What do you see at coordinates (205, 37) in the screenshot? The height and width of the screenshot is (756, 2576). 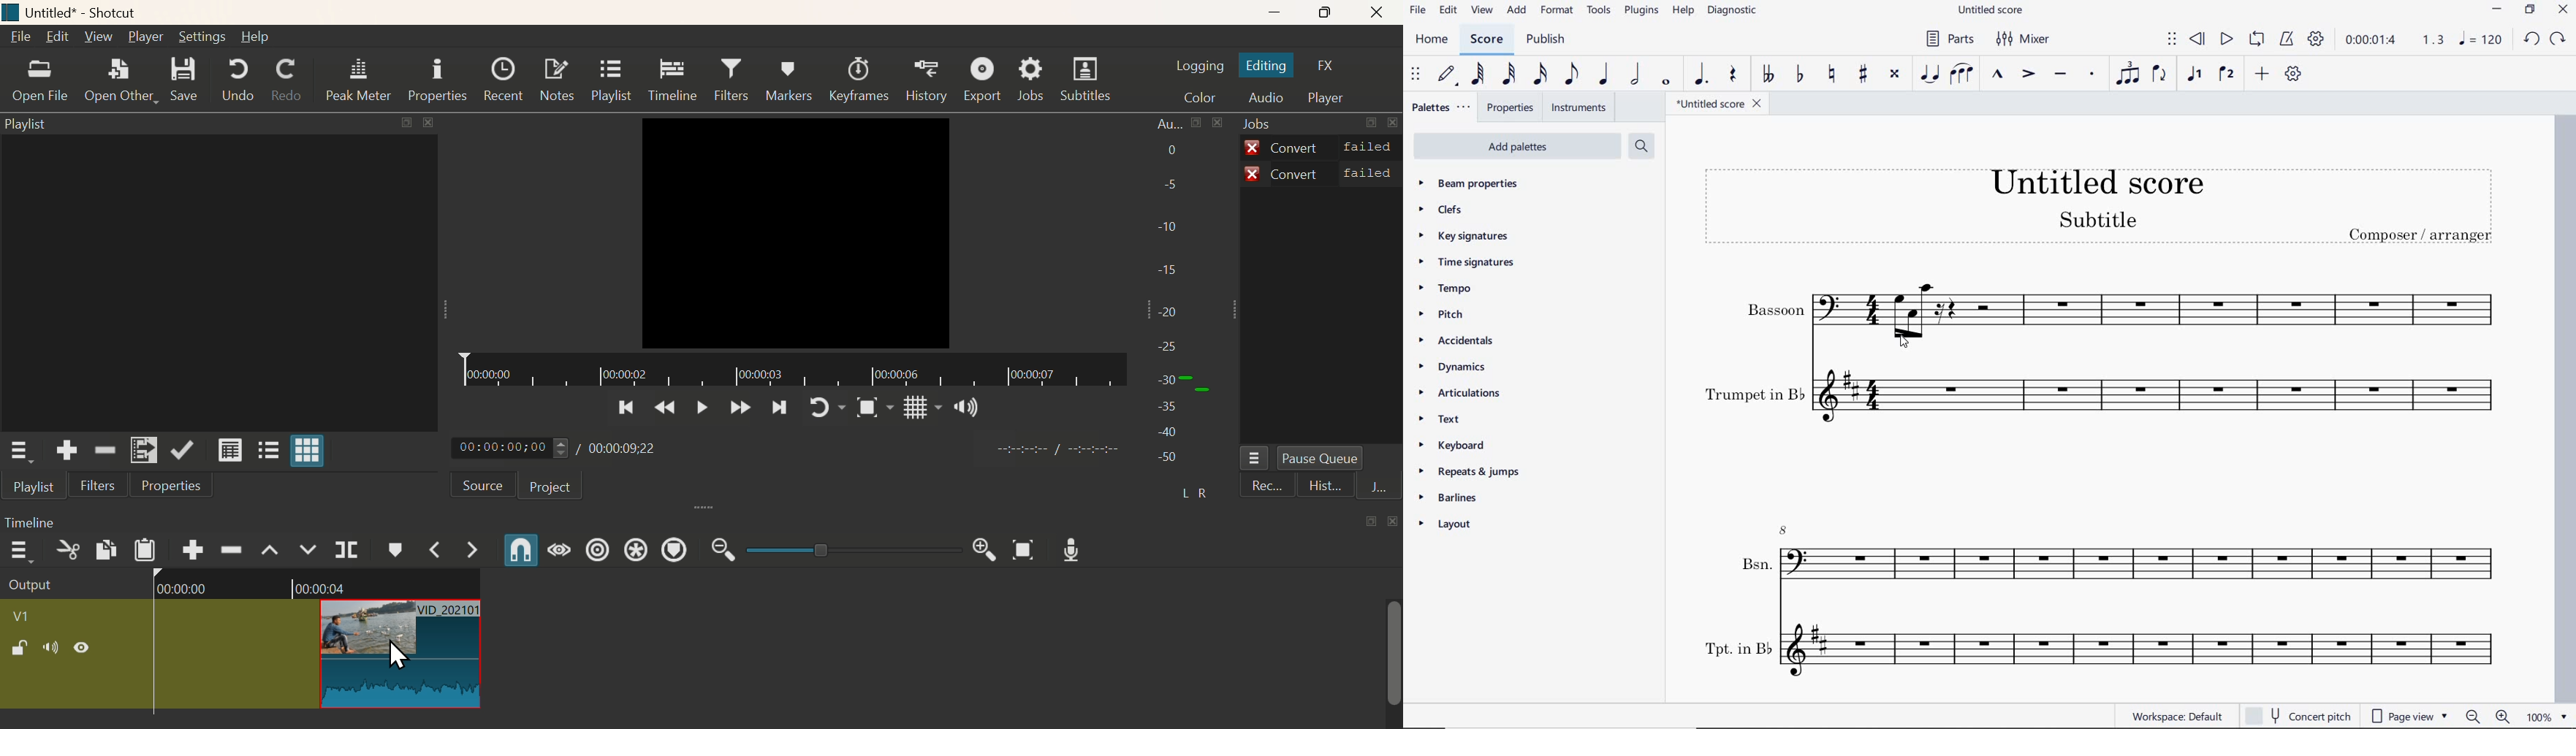 I see `Setting` at bounding box center [205, 37].